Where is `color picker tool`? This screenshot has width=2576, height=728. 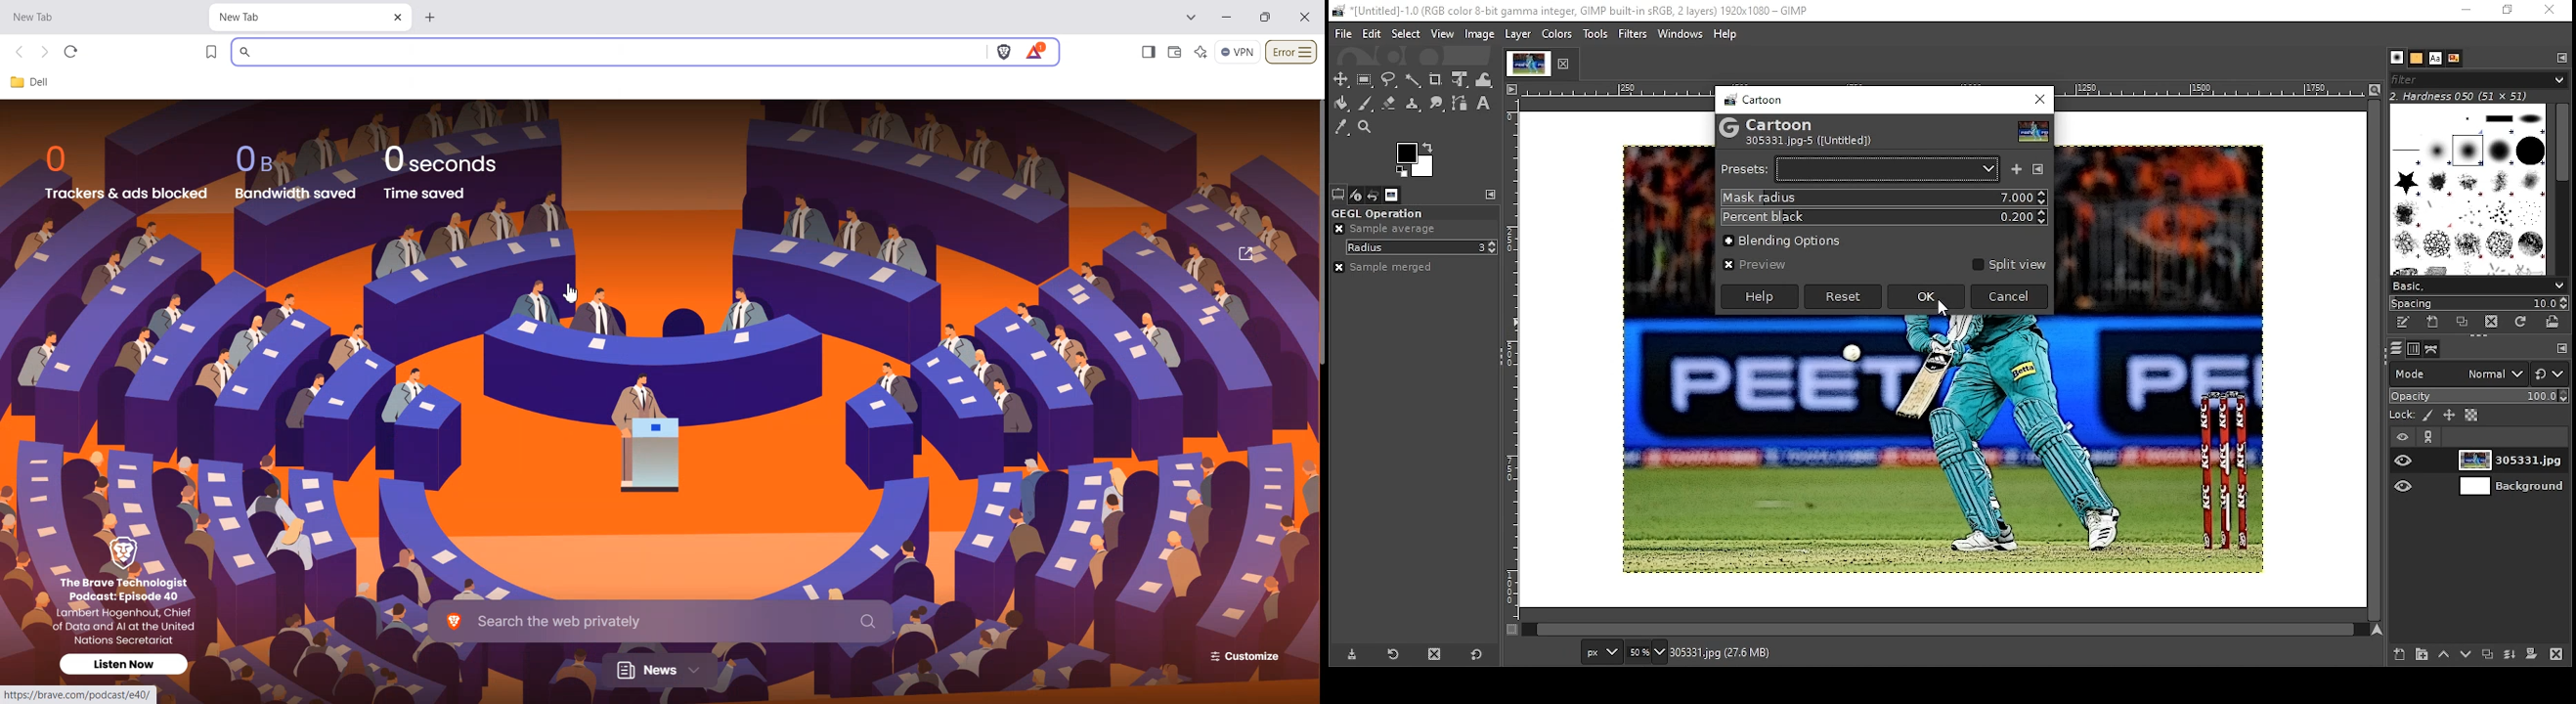 color picker tool is located at coordinates (1341, 127).